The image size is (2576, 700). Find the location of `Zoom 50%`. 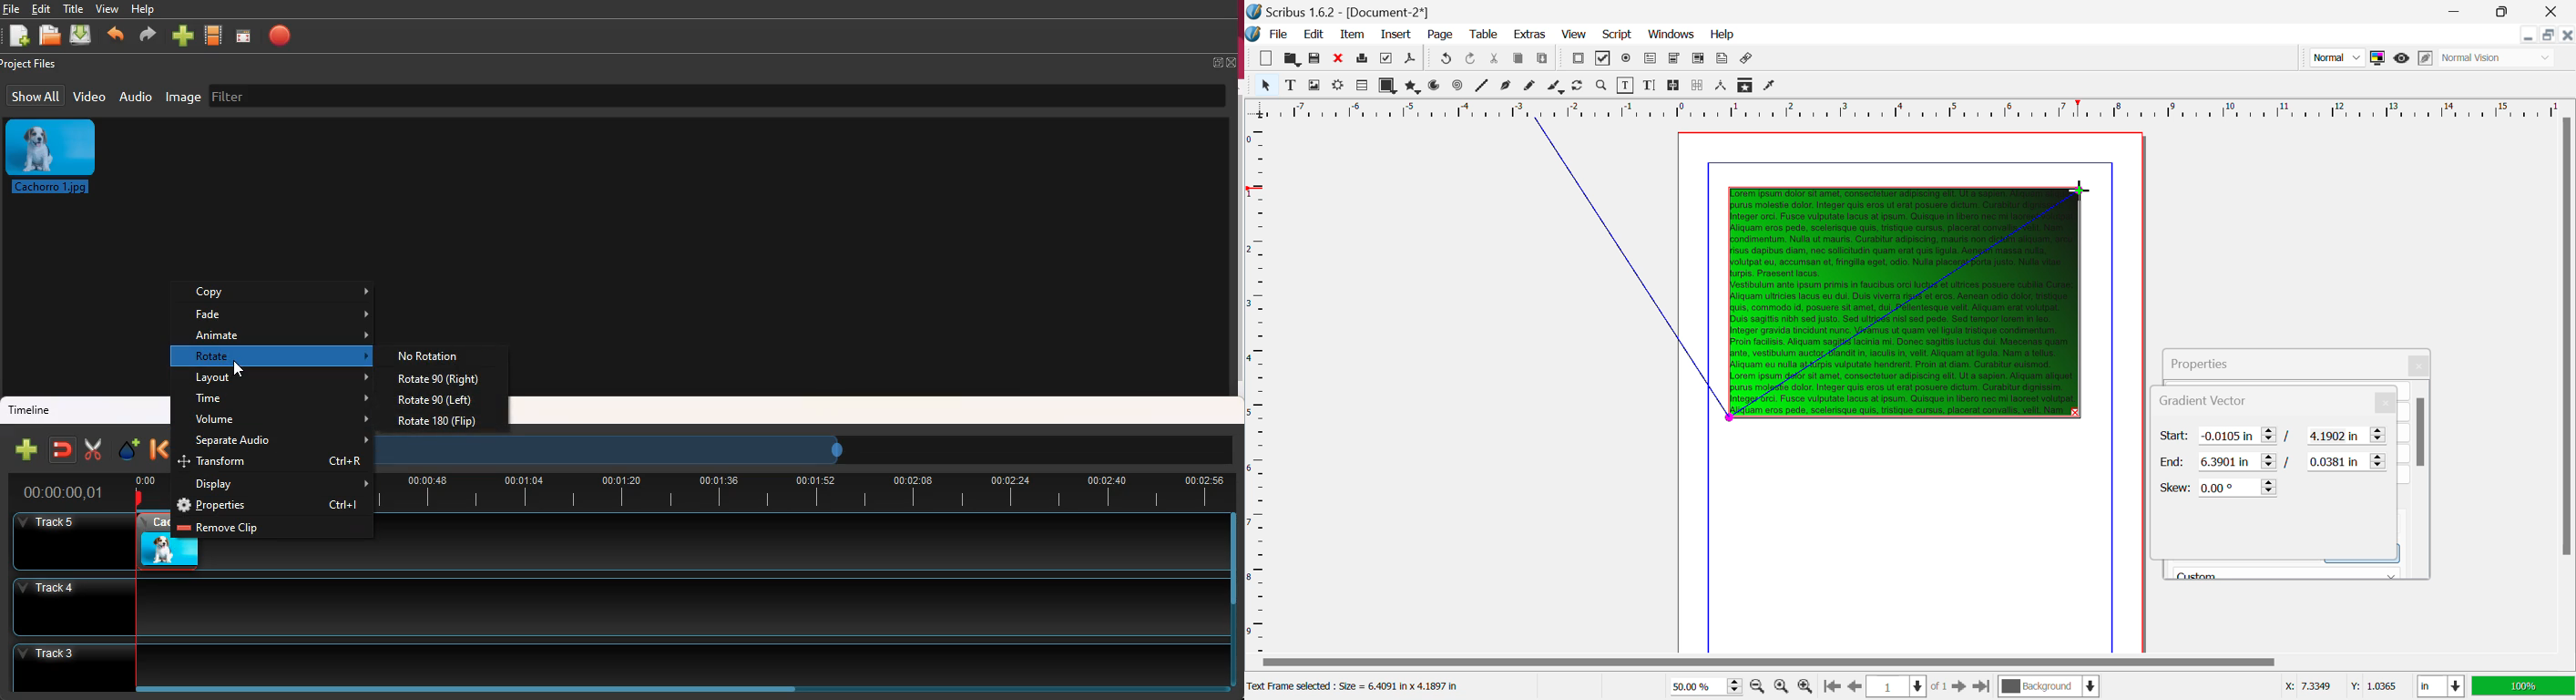

Zoom 50% is located at coordinates (1701, 686).